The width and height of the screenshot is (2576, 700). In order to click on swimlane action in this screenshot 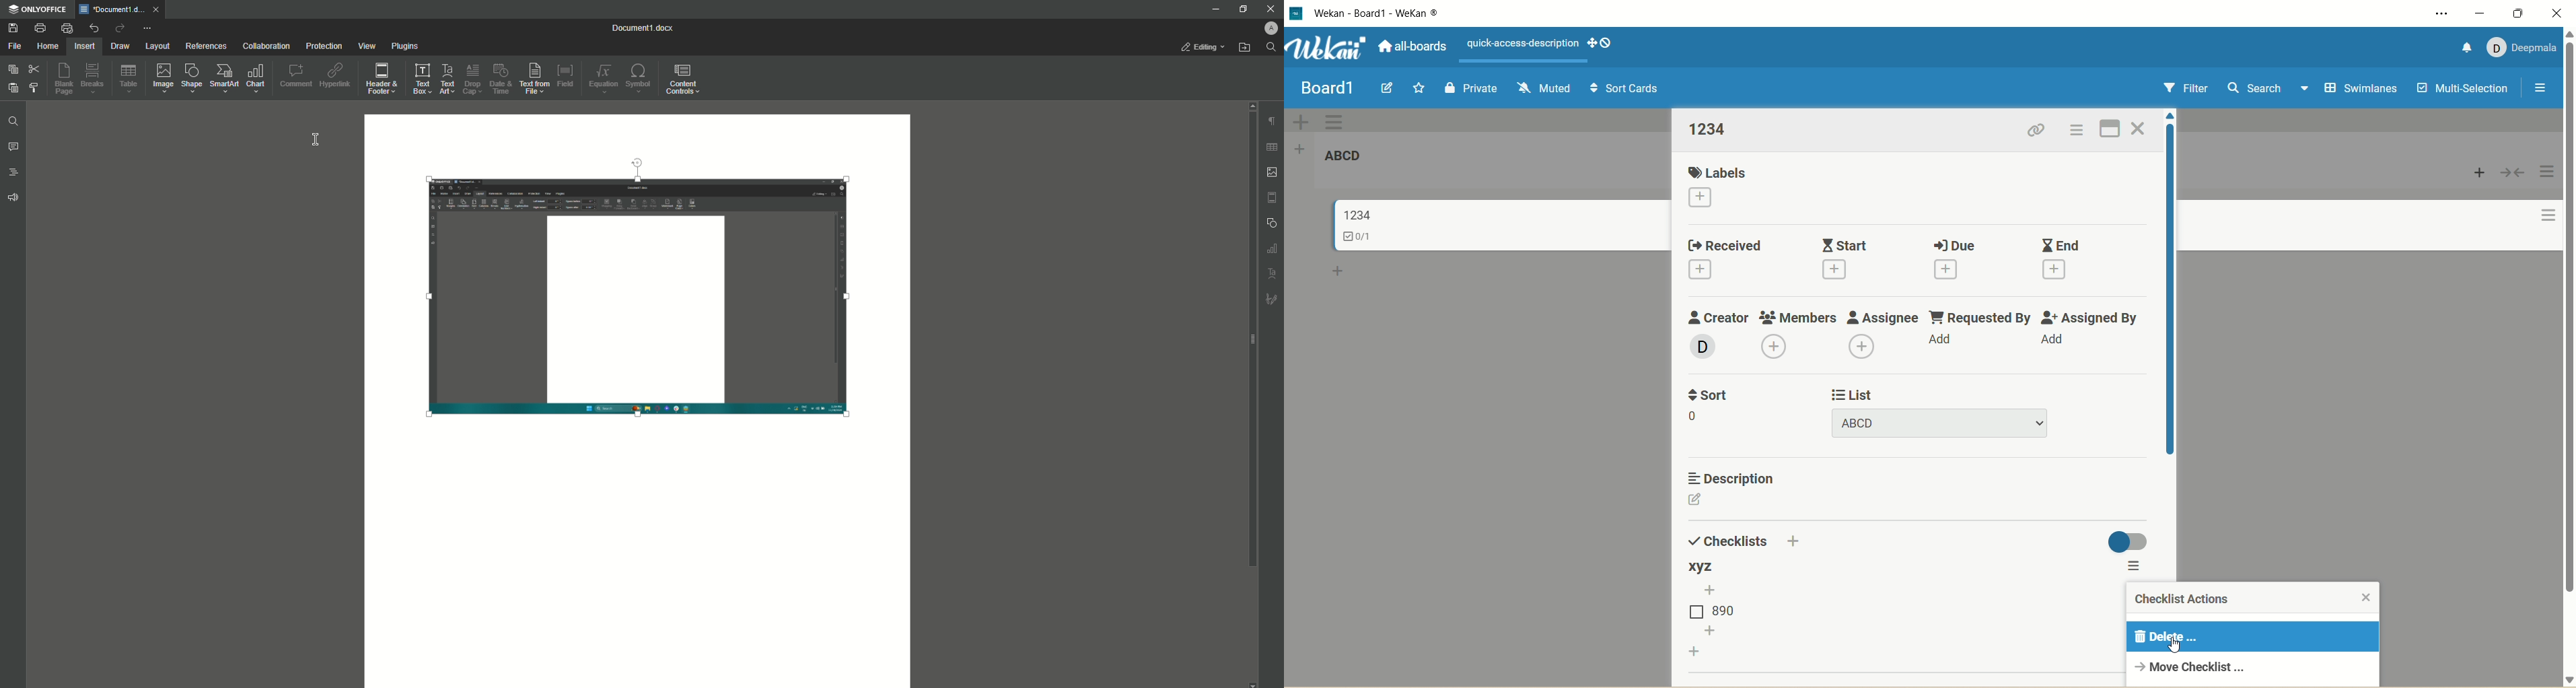, I will do `click(1339, 121)`.